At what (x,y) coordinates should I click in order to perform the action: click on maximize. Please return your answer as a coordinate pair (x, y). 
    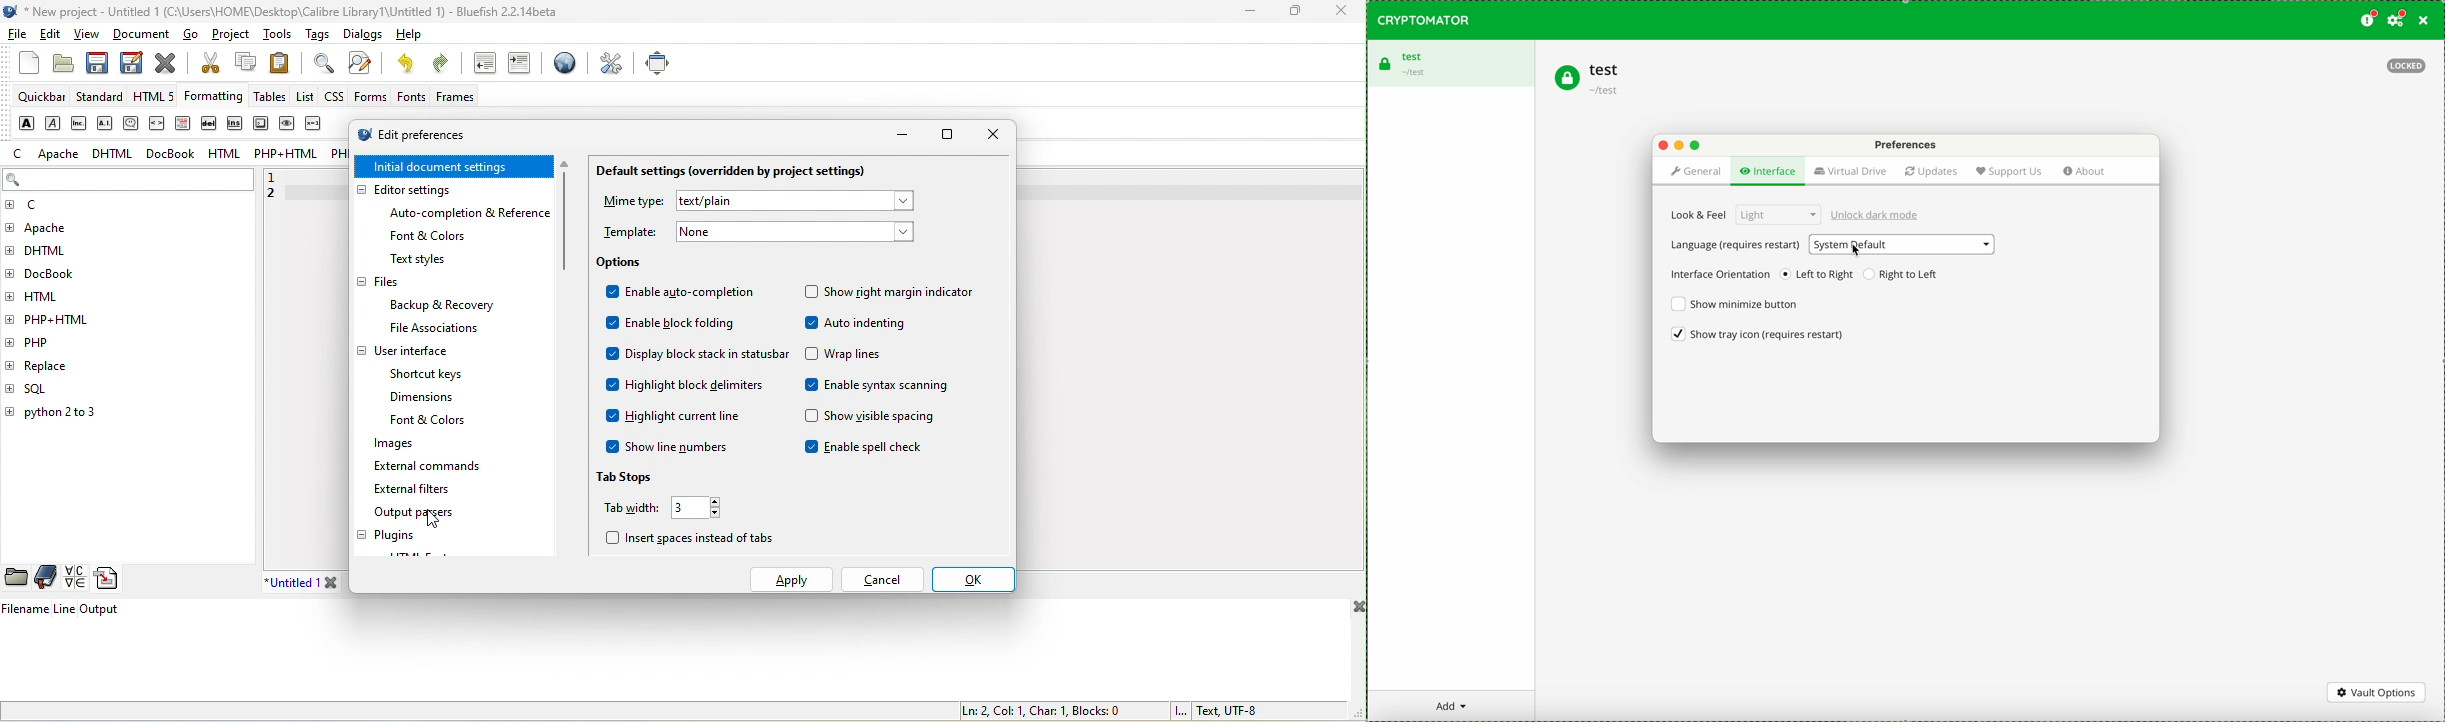
    Looking at the image, I should click on (948, 137).